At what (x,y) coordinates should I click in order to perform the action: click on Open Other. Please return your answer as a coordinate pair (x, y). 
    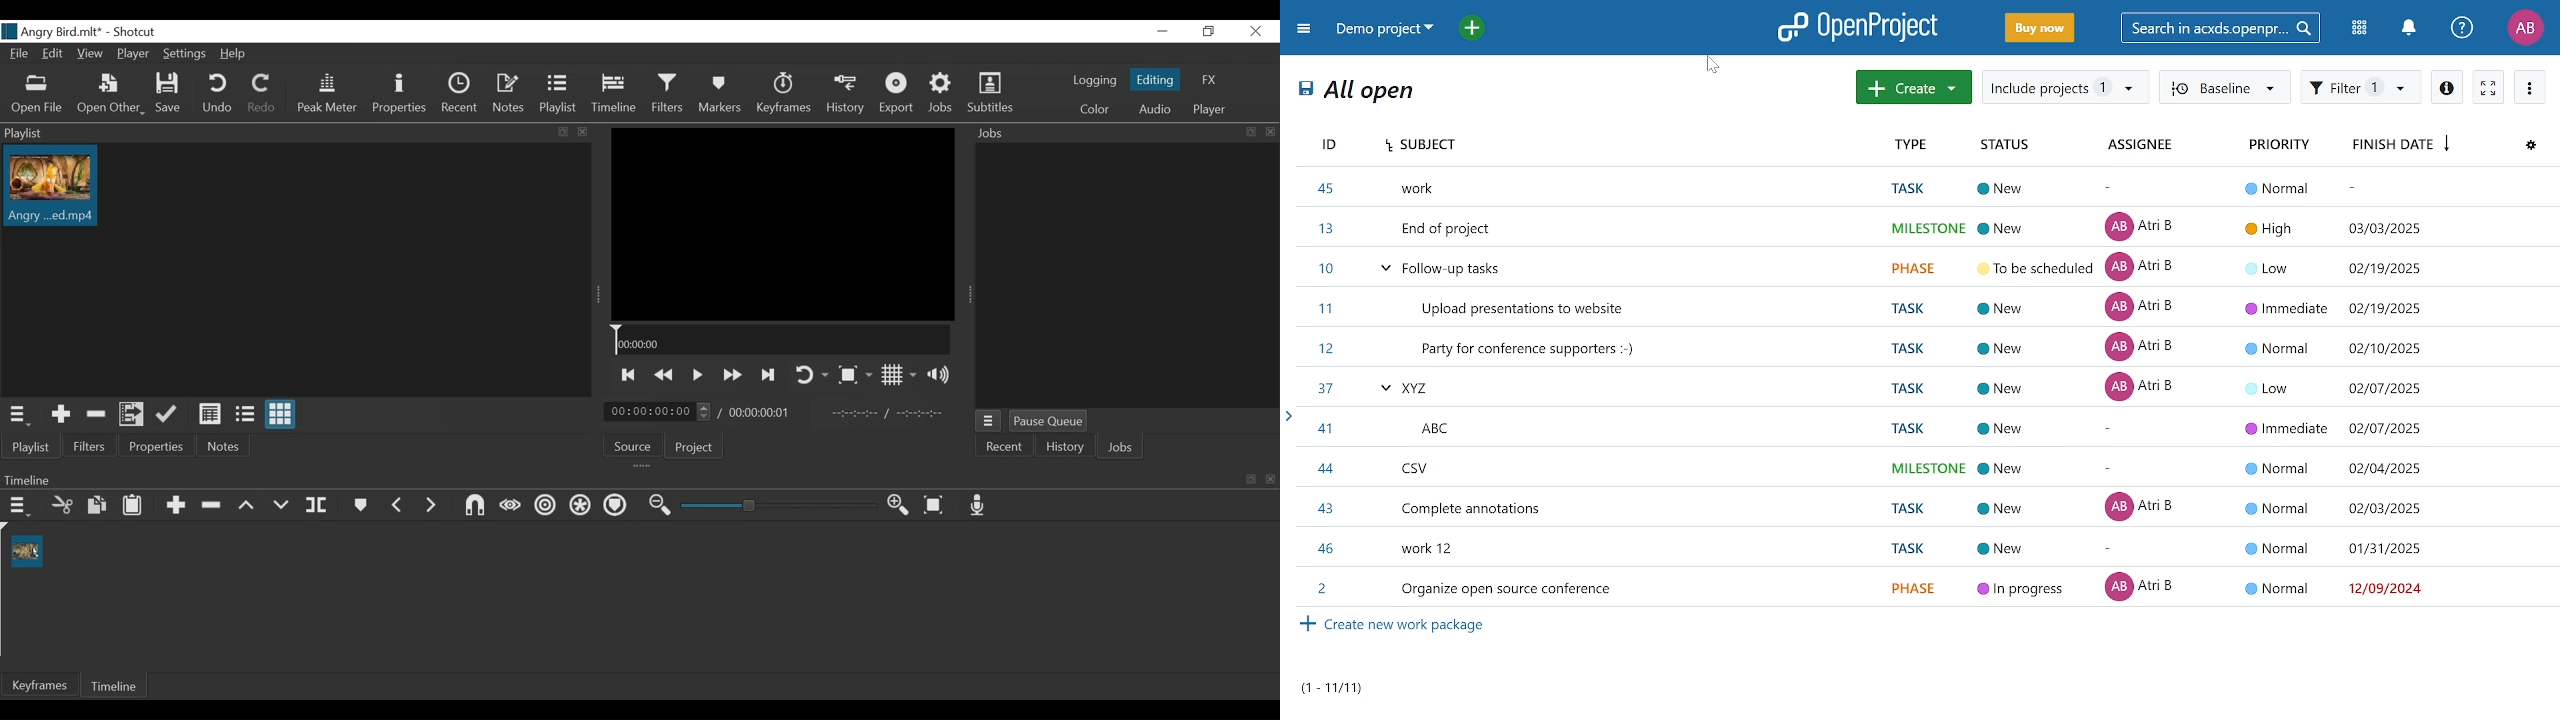
    Looking at the image, I should click on (109, 95).